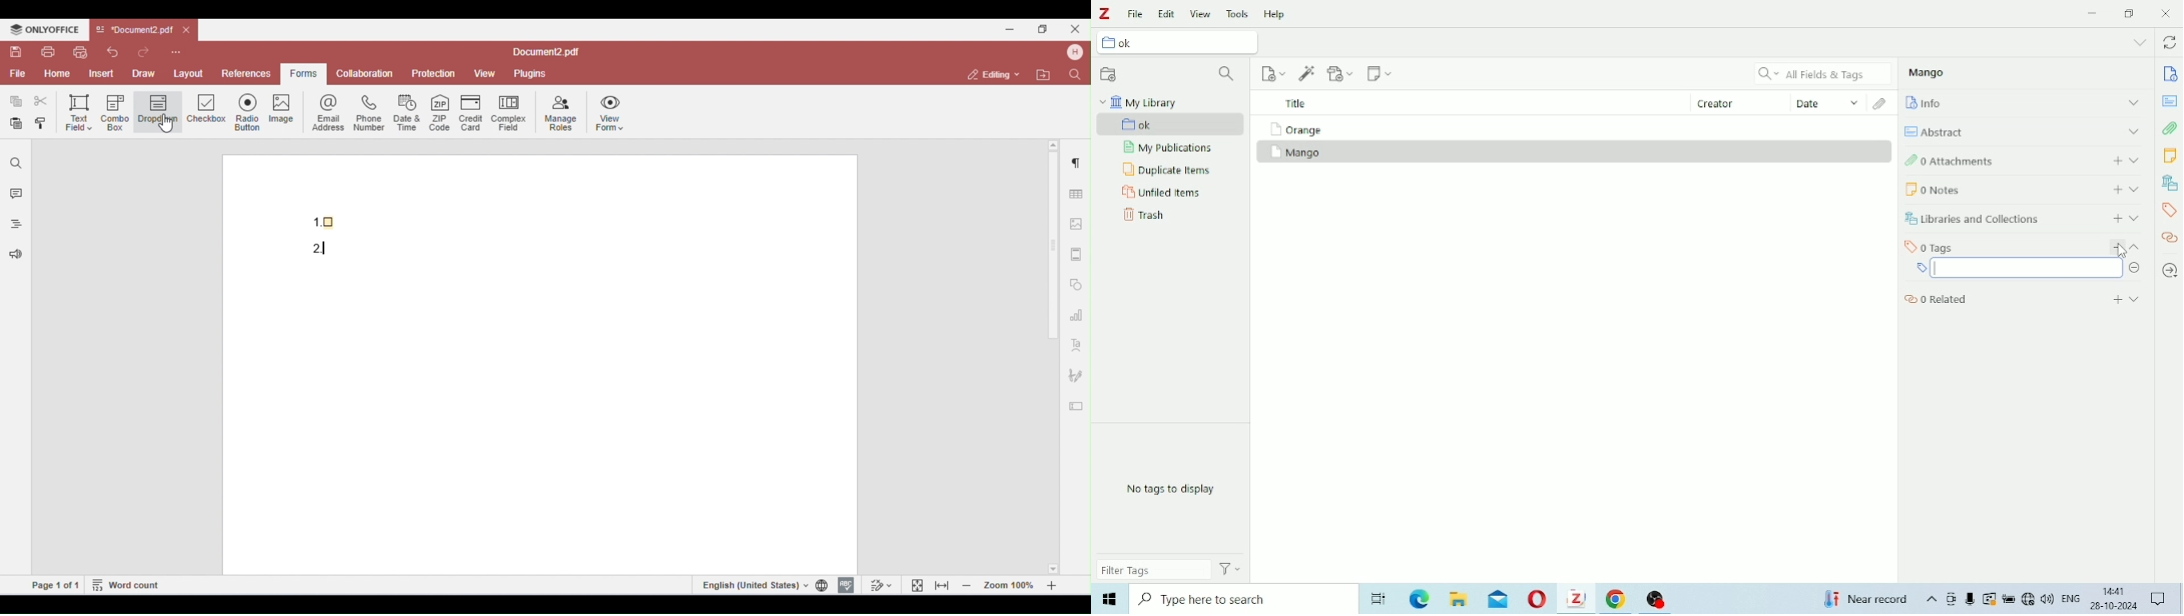 Image resolution: width=2184 pixels, height=616 pixels. I want to click on Tags, so click(2025, 243).